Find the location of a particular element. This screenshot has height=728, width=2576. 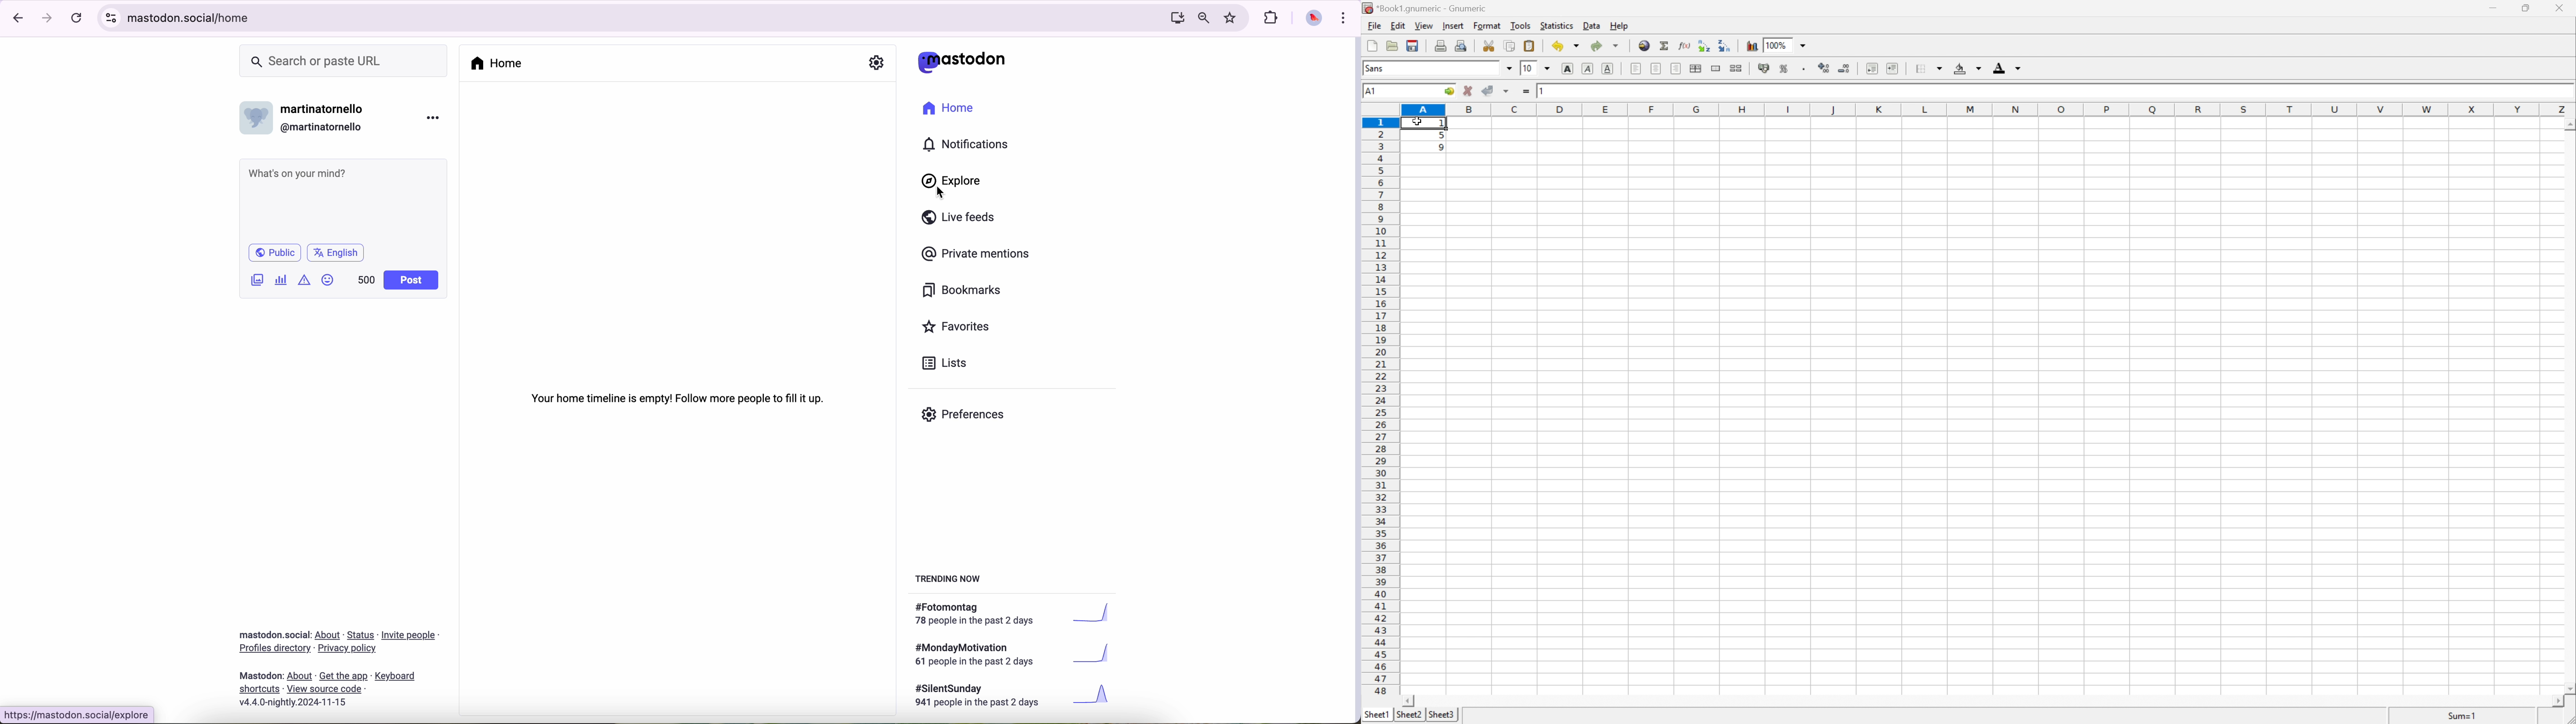

live feeds is located at coordinates (962, 220).